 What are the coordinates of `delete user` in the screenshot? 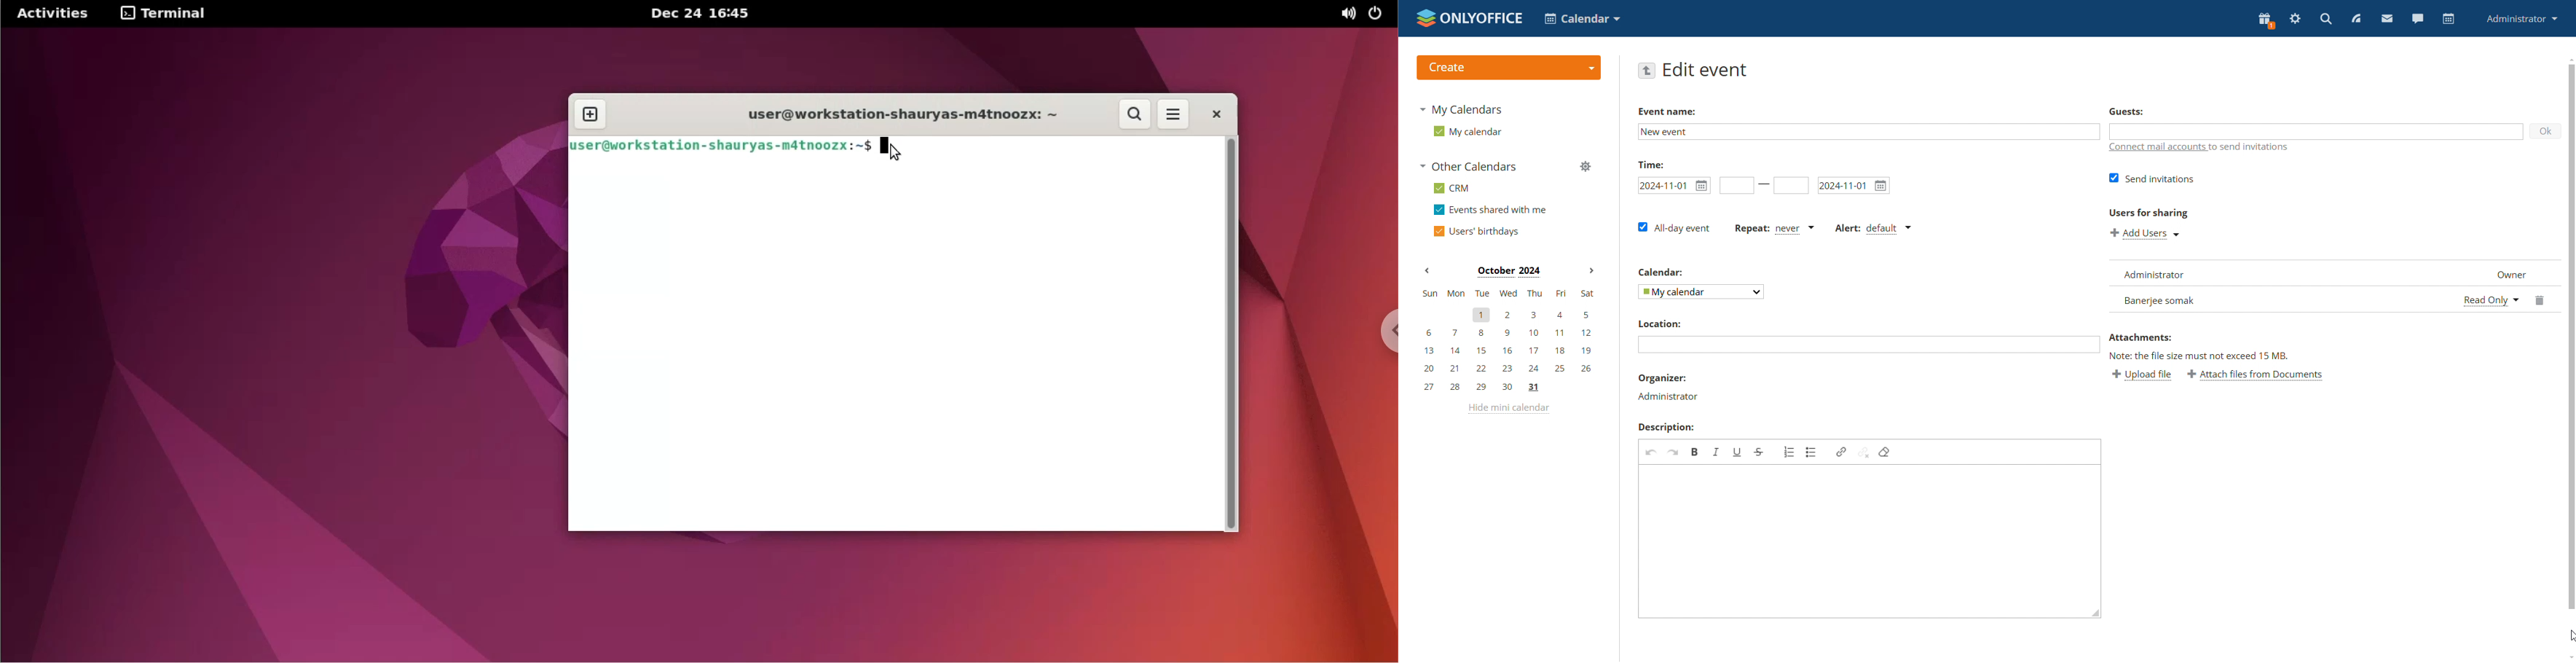 It's located at (2542, 300).